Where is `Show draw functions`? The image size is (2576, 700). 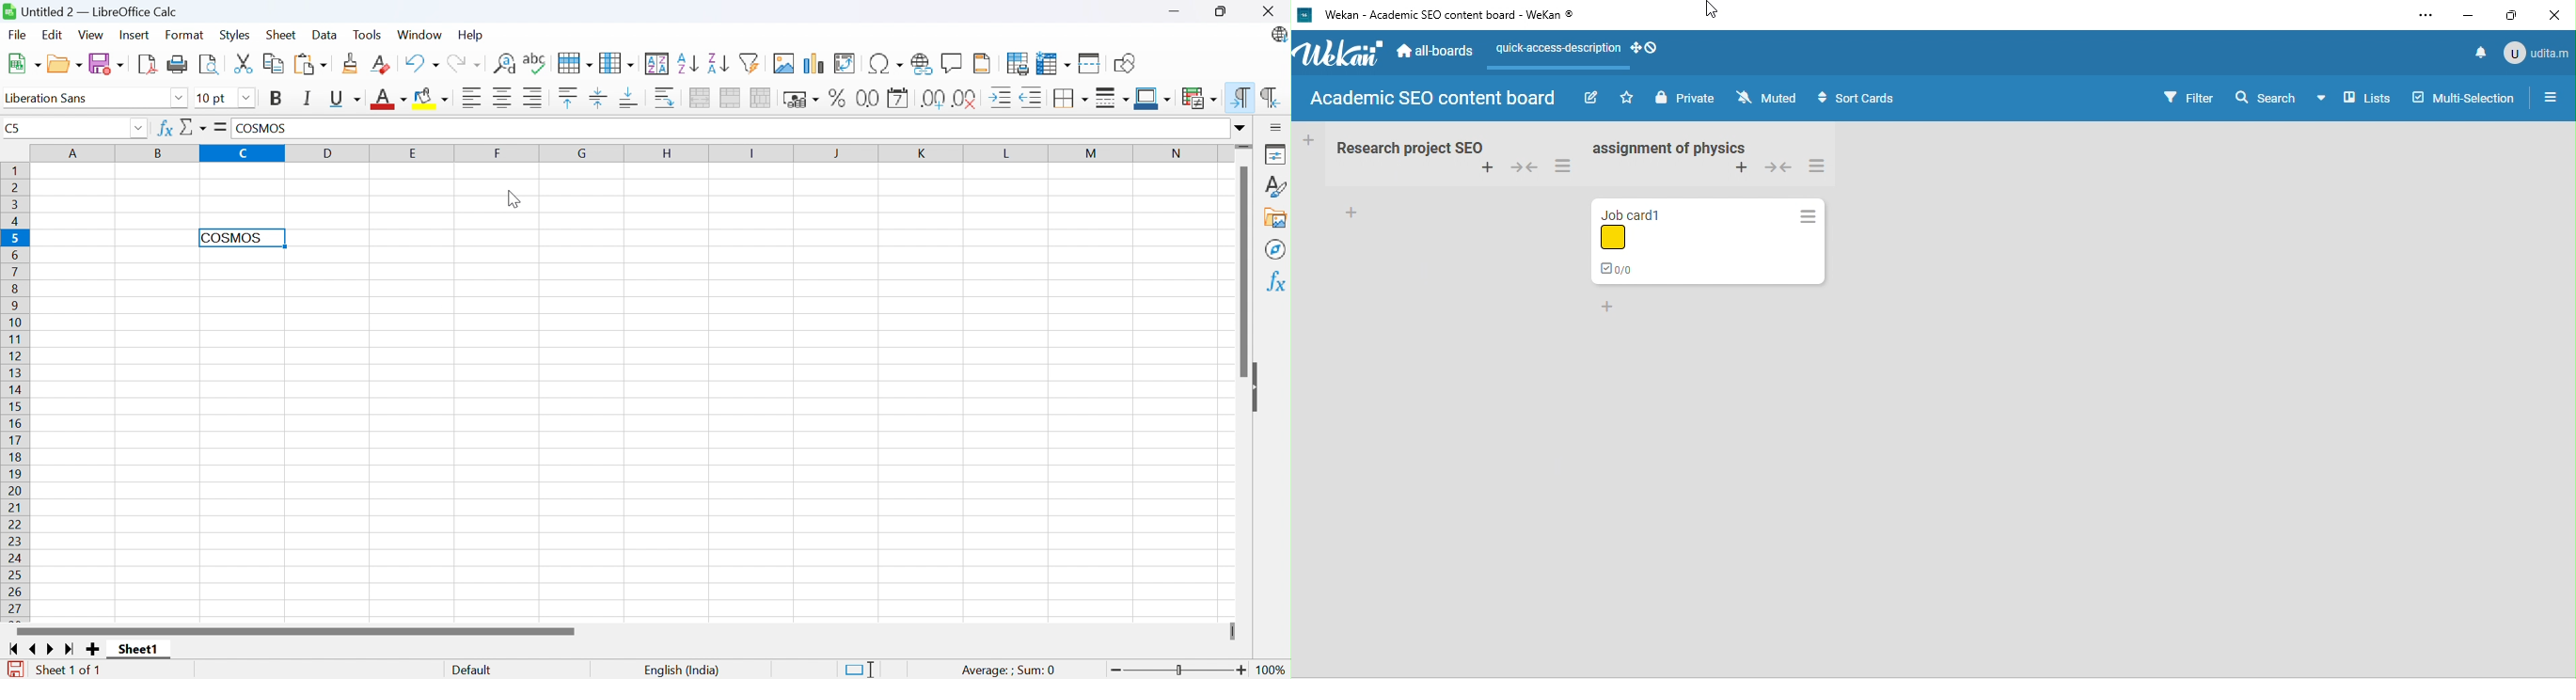
Show draw functions is located at coordinates (1125, 63).